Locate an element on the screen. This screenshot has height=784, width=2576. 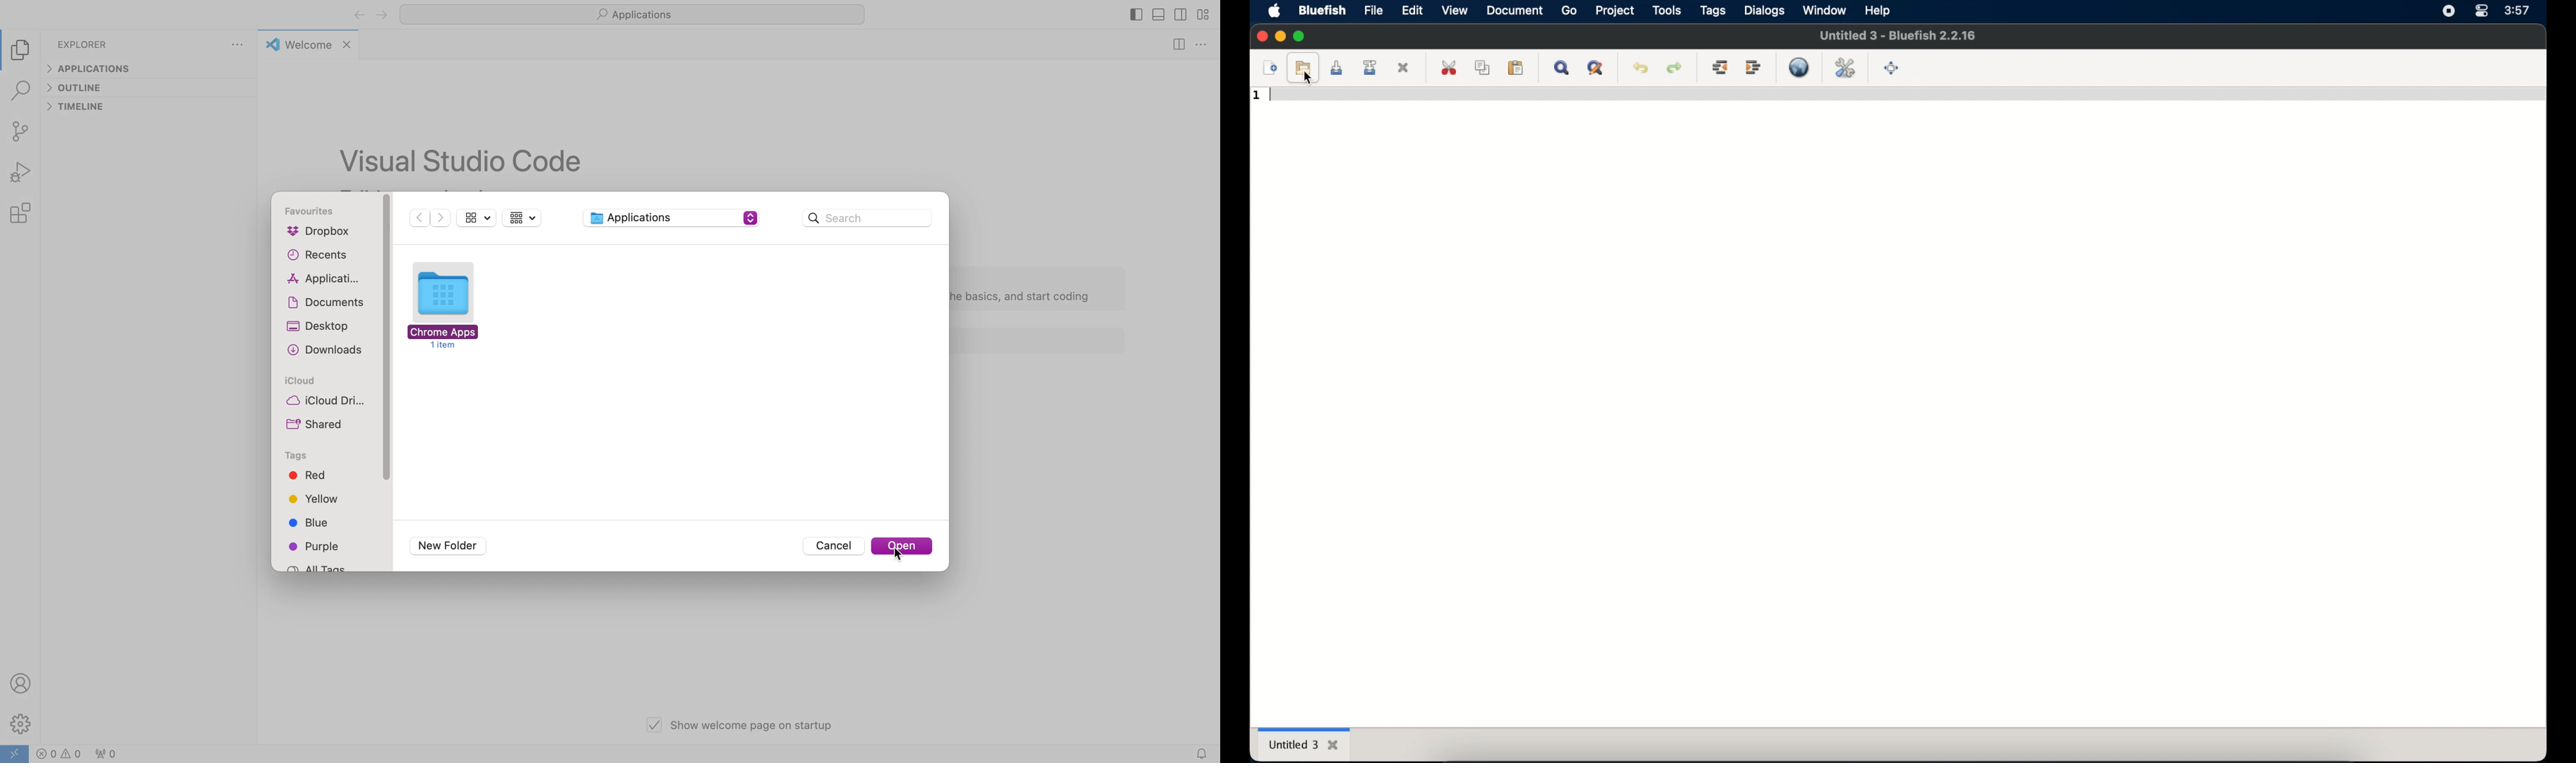
document is located at coordinates (1515, 10).